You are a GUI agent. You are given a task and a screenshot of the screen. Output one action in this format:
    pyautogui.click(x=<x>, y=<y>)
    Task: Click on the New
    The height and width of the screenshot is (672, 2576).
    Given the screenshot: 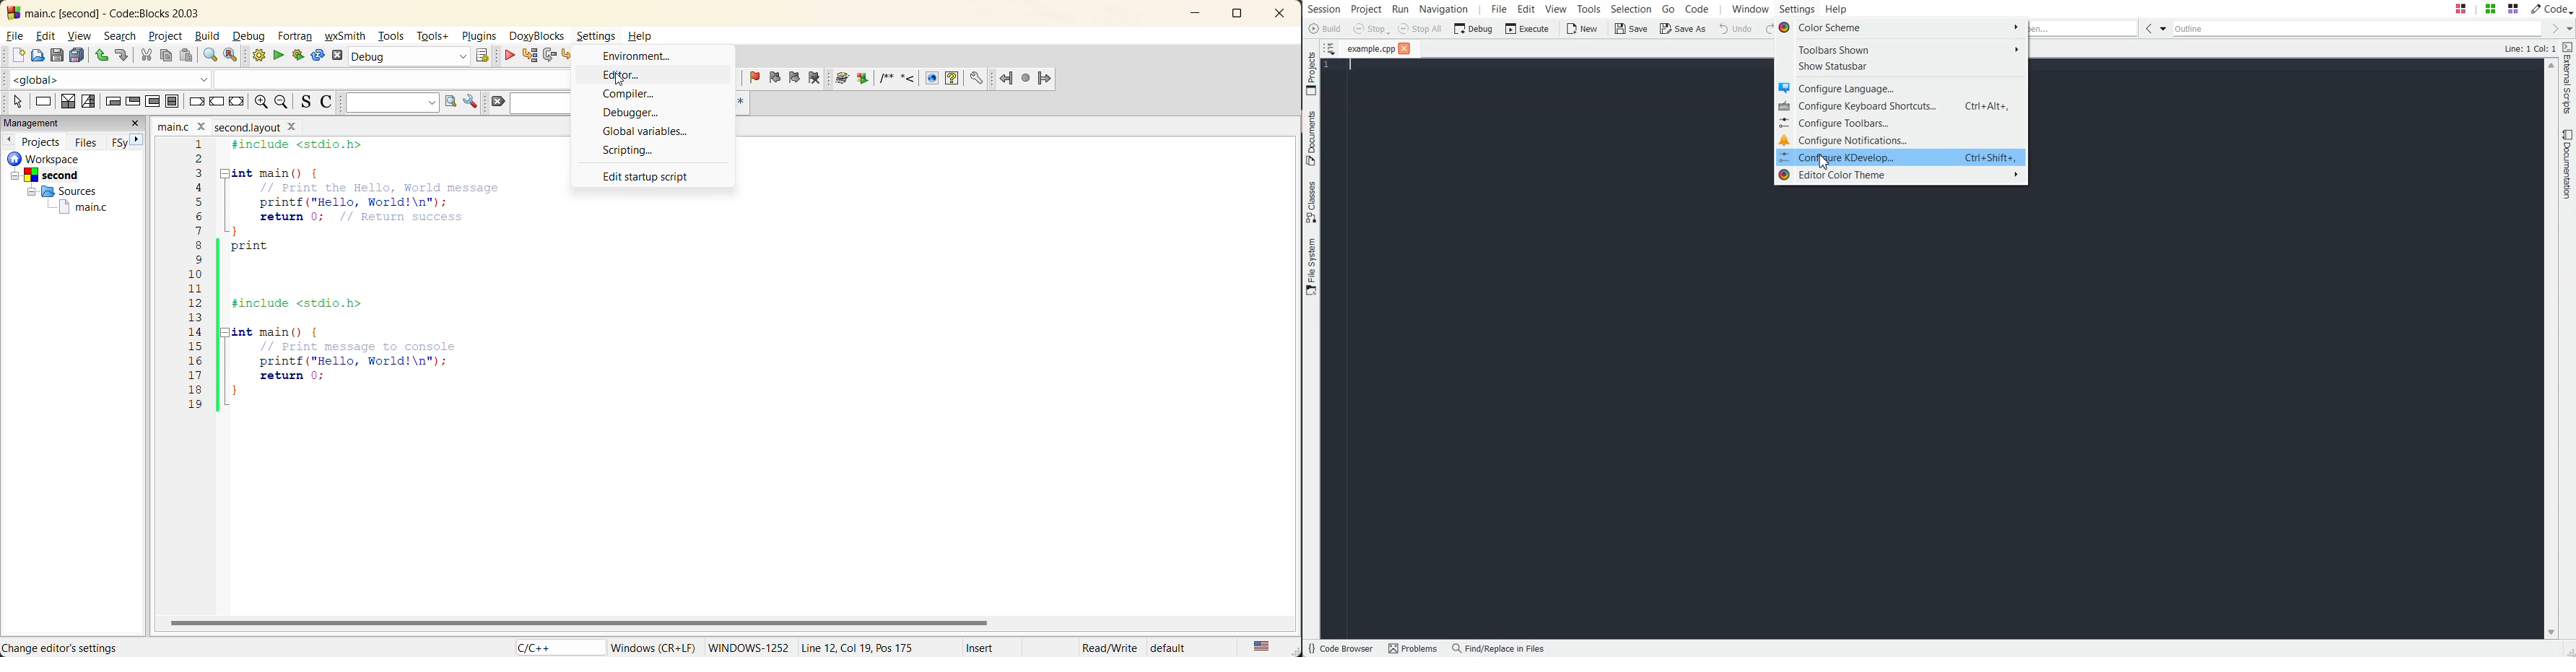 What is the action you would take?
    pyautogui.click(x=1584, y=29)
    